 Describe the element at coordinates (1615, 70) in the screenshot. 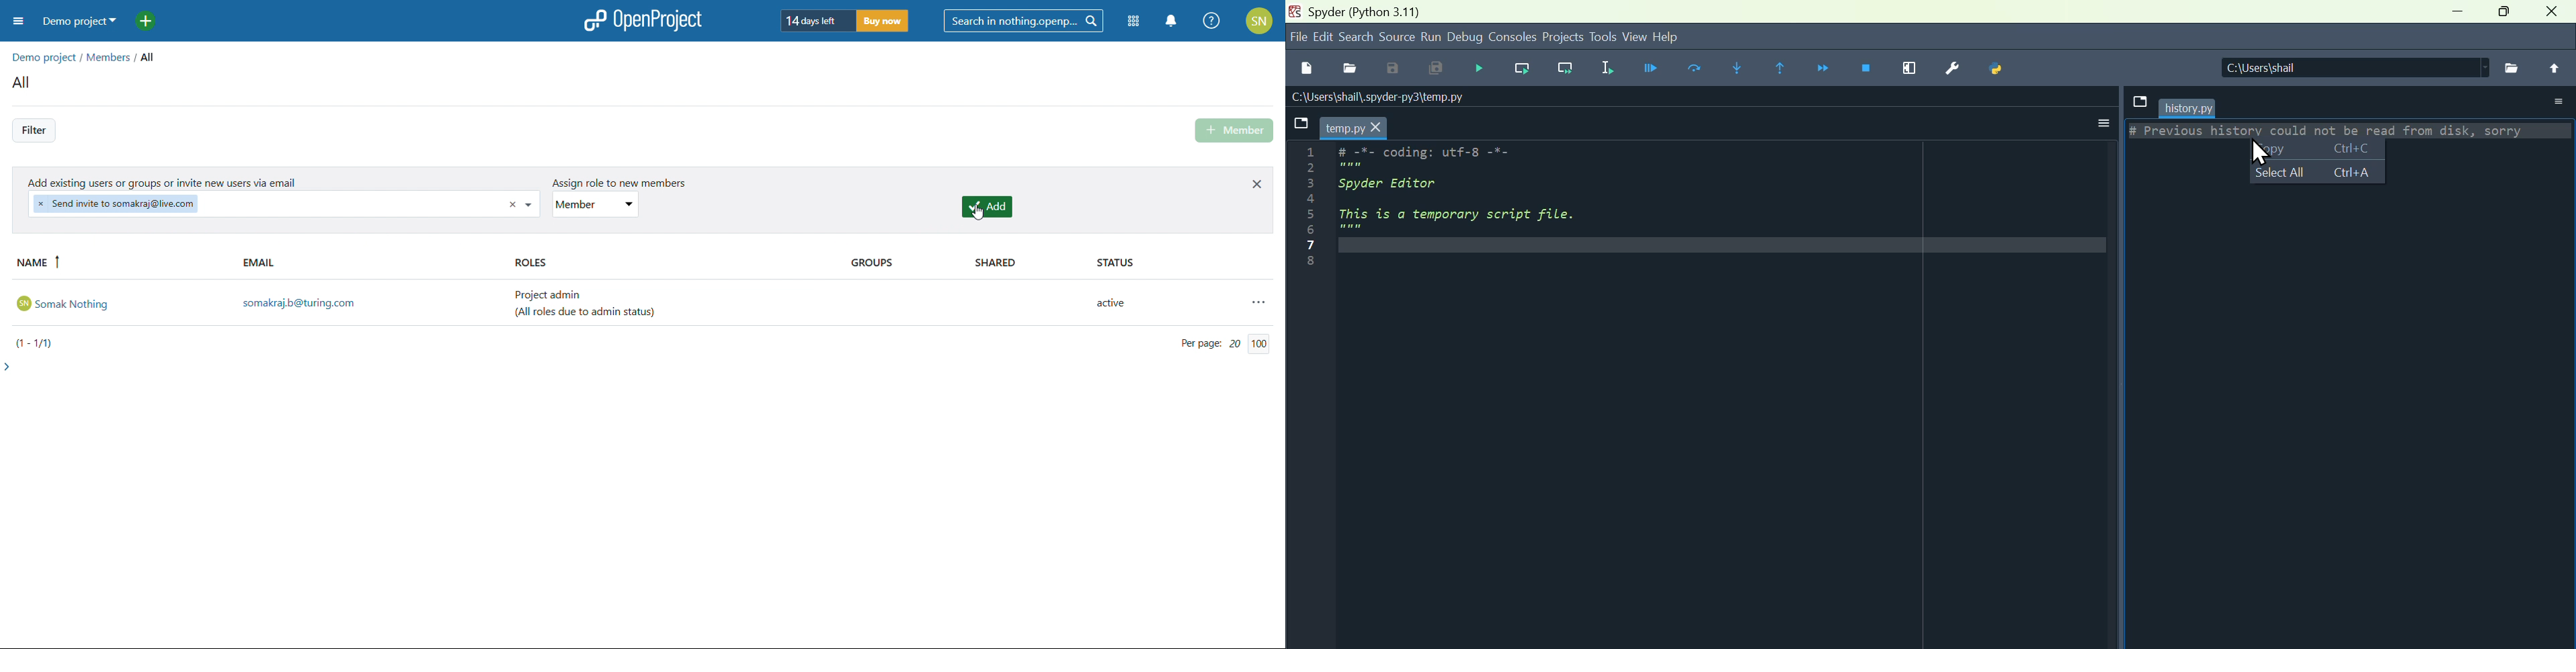

I see `Run selection` at that location.